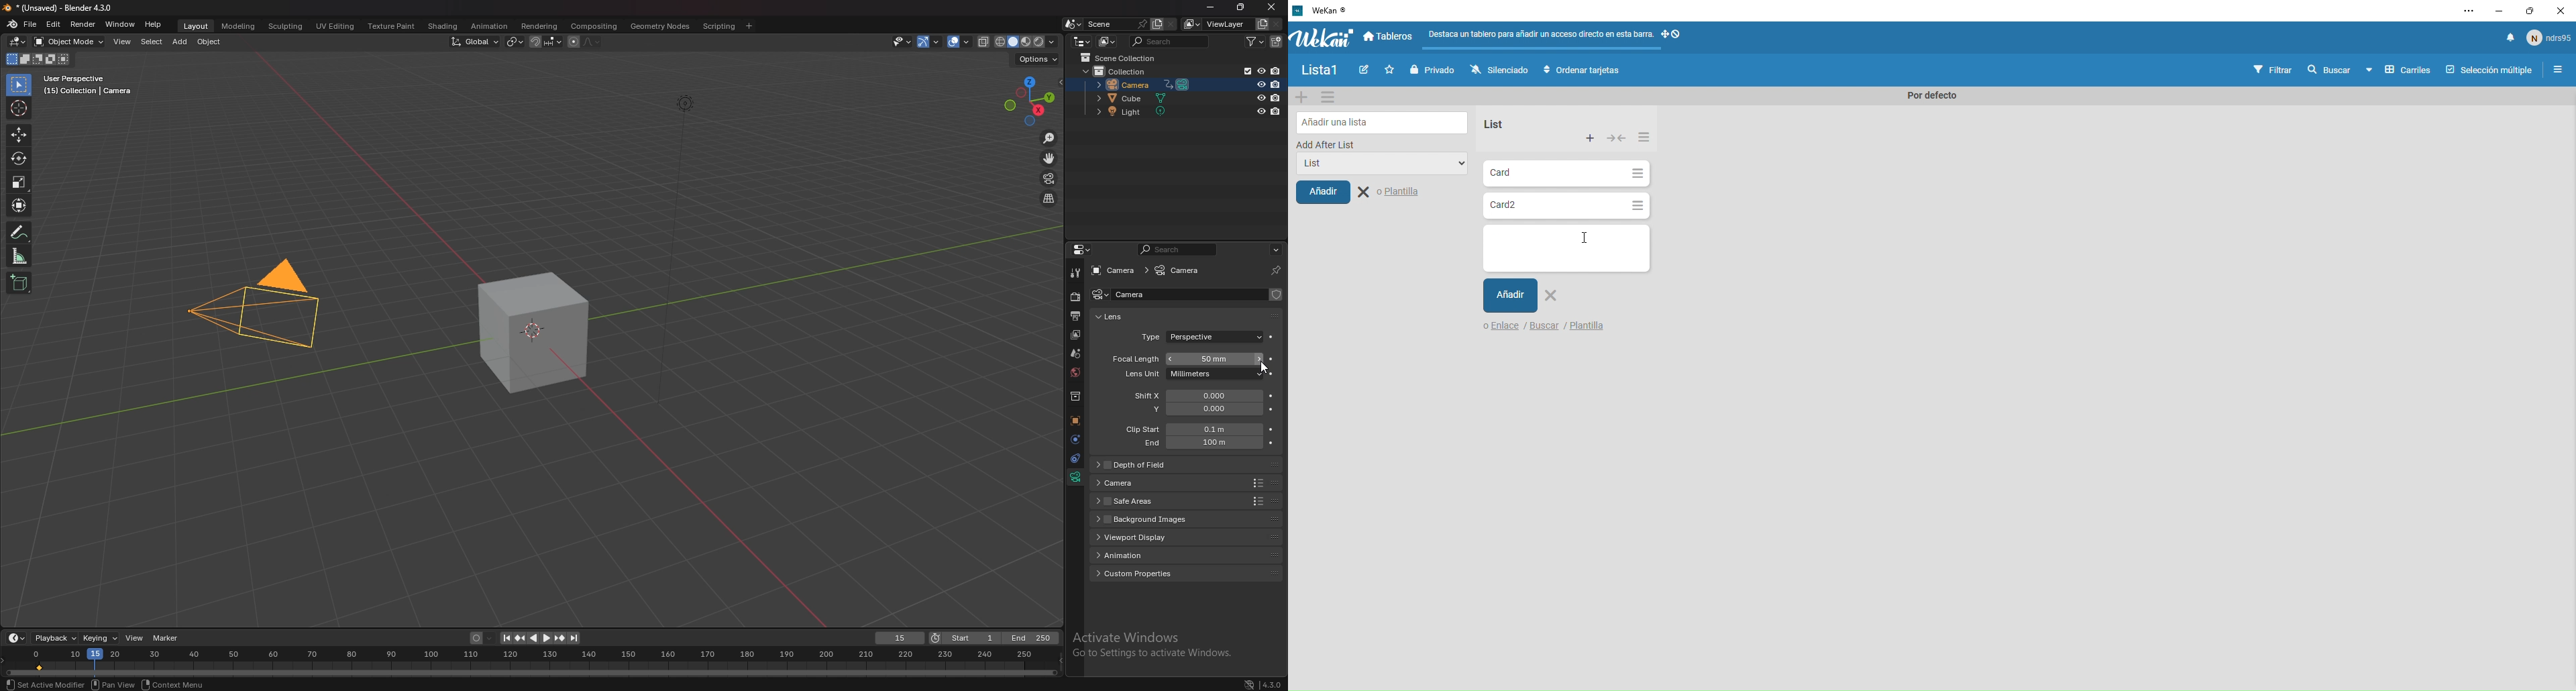 This screenshot has width=2576, height=700. What do you see at coordinates (1150, 519) in the screenshot?
I see `background images` at bounding box center [1150, 519].